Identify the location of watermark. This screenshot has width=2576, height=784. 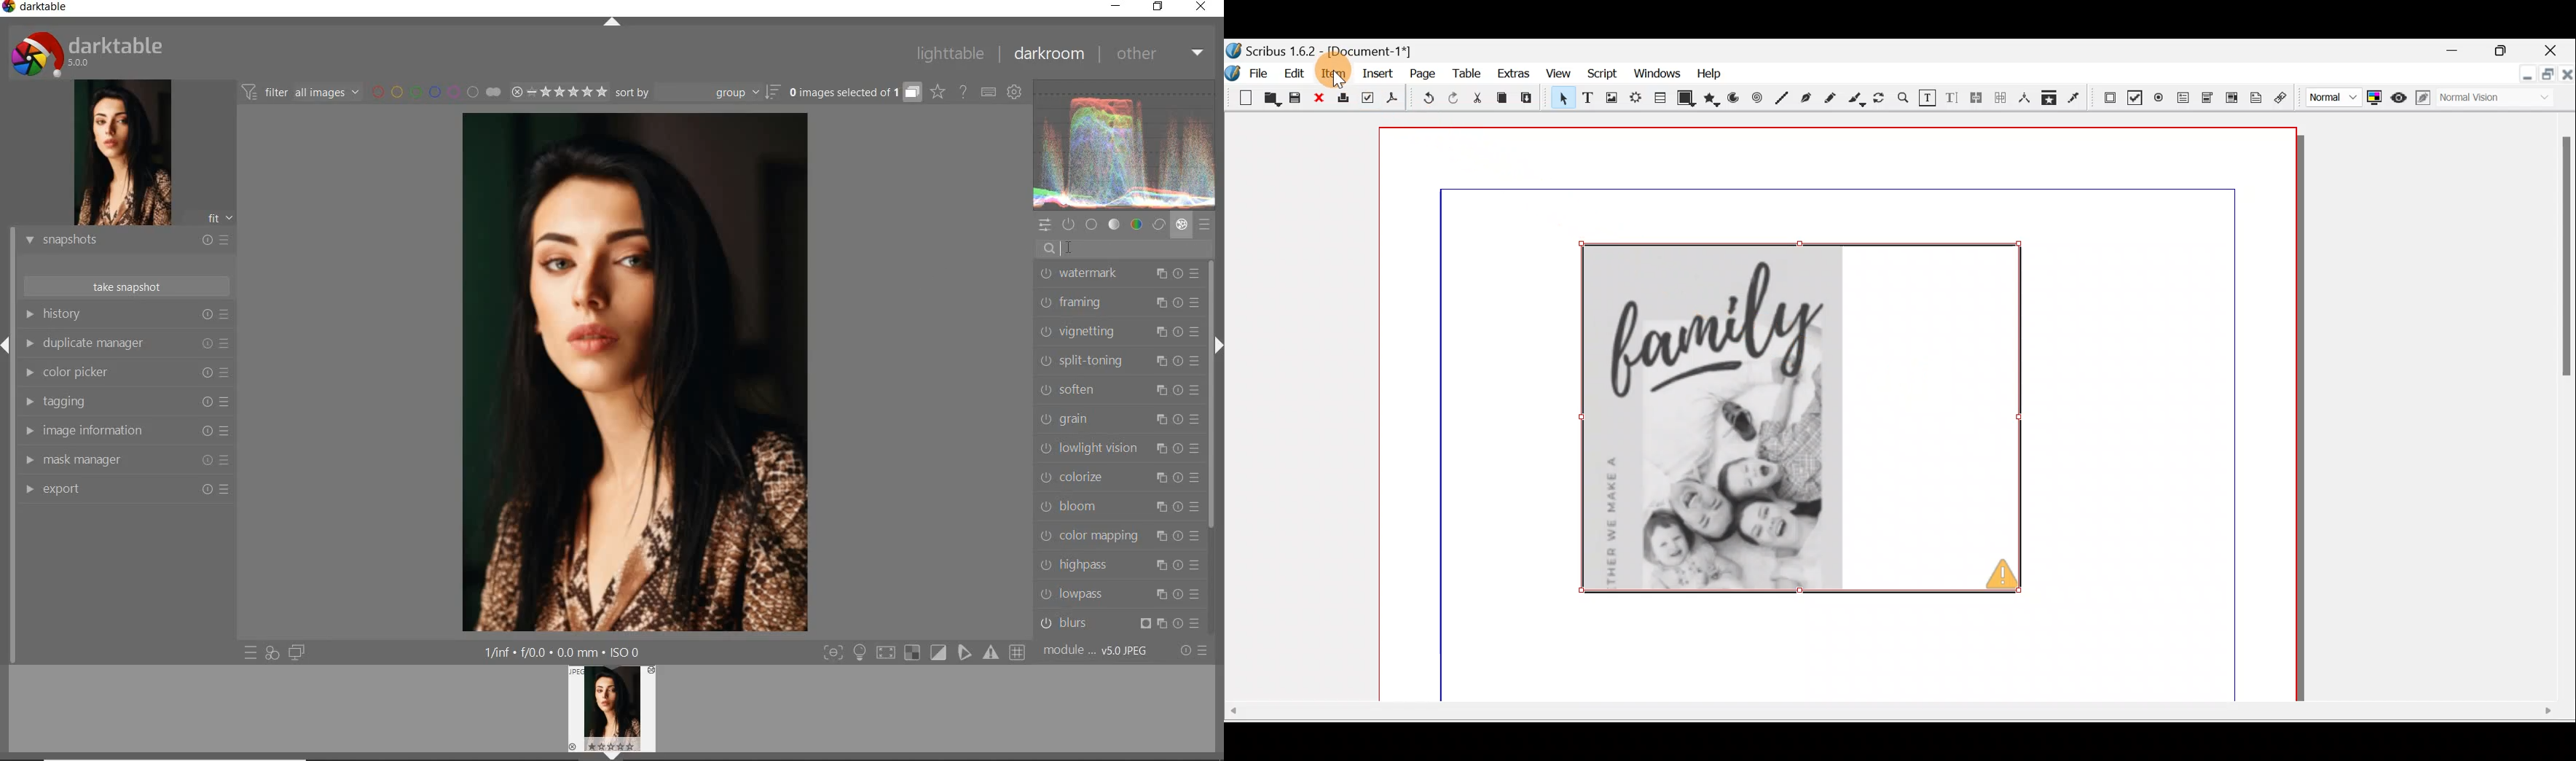
(1118, 275).